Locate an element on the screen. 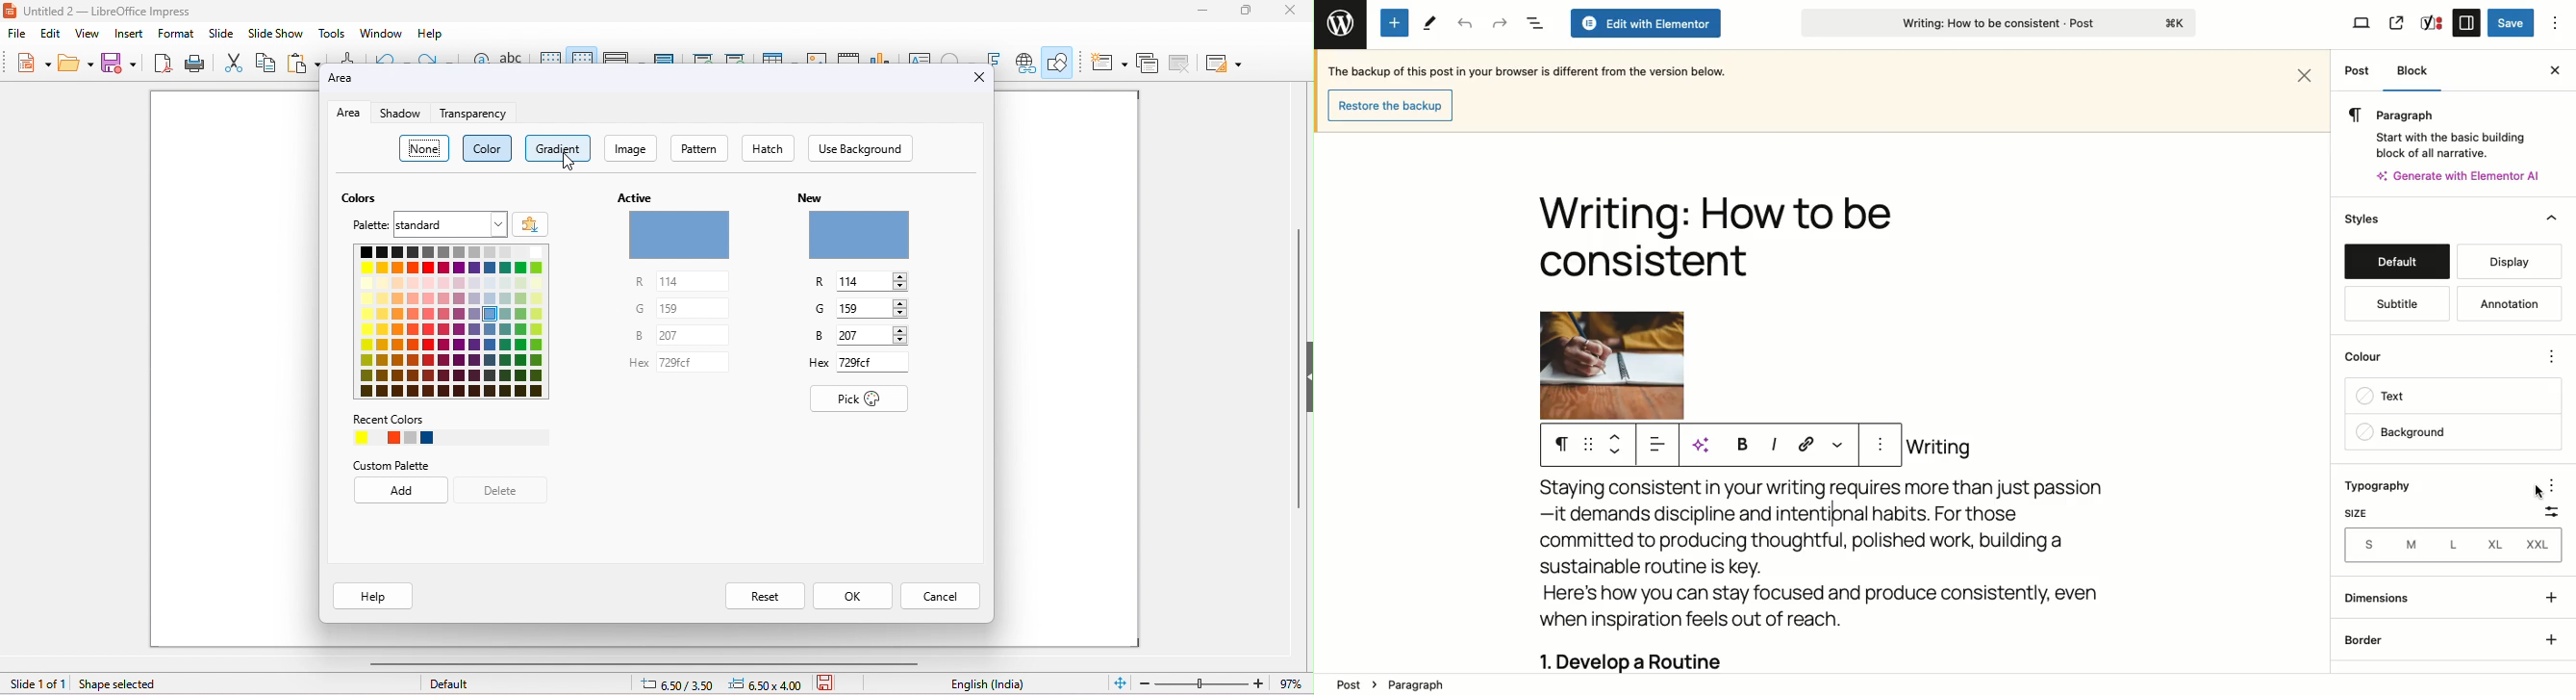 The width and height of the screenshot is (2576, 700). reset is located at coordinates (764, 596).